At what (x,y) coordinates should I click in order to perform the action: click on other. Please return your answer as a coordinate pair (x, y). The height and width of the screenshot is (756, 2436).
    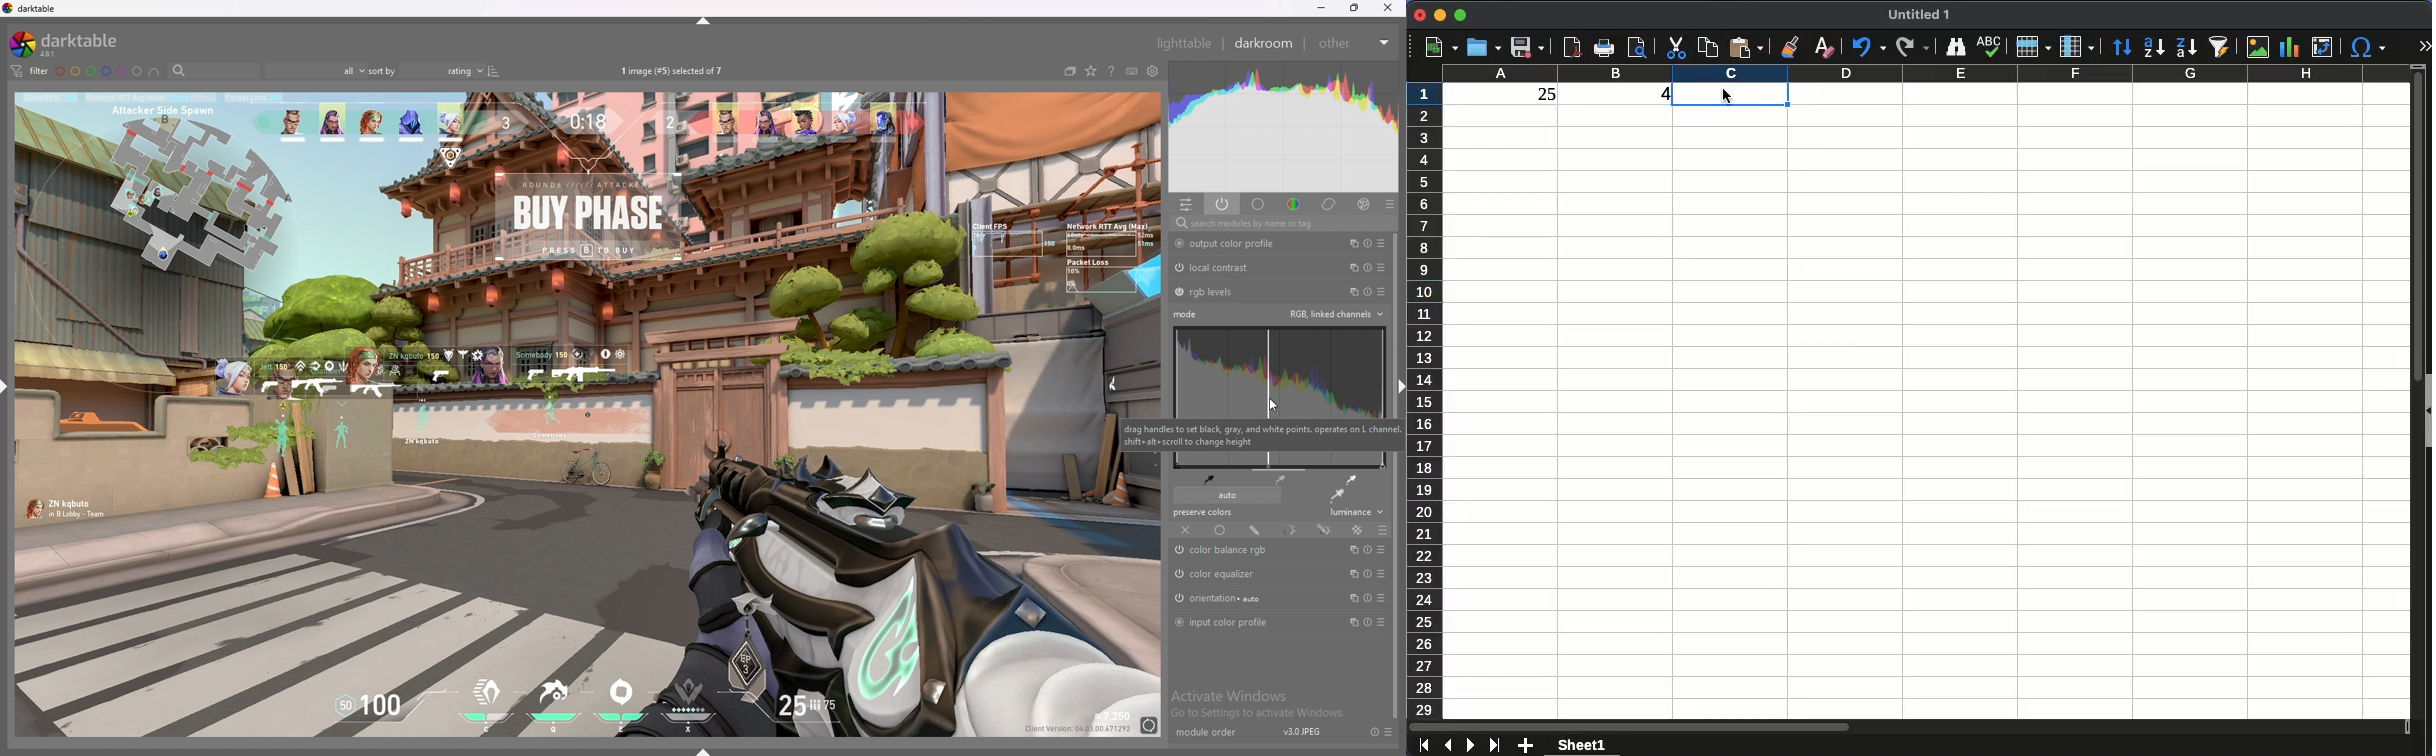
    Looking at the image, I should click on (1352, 43).